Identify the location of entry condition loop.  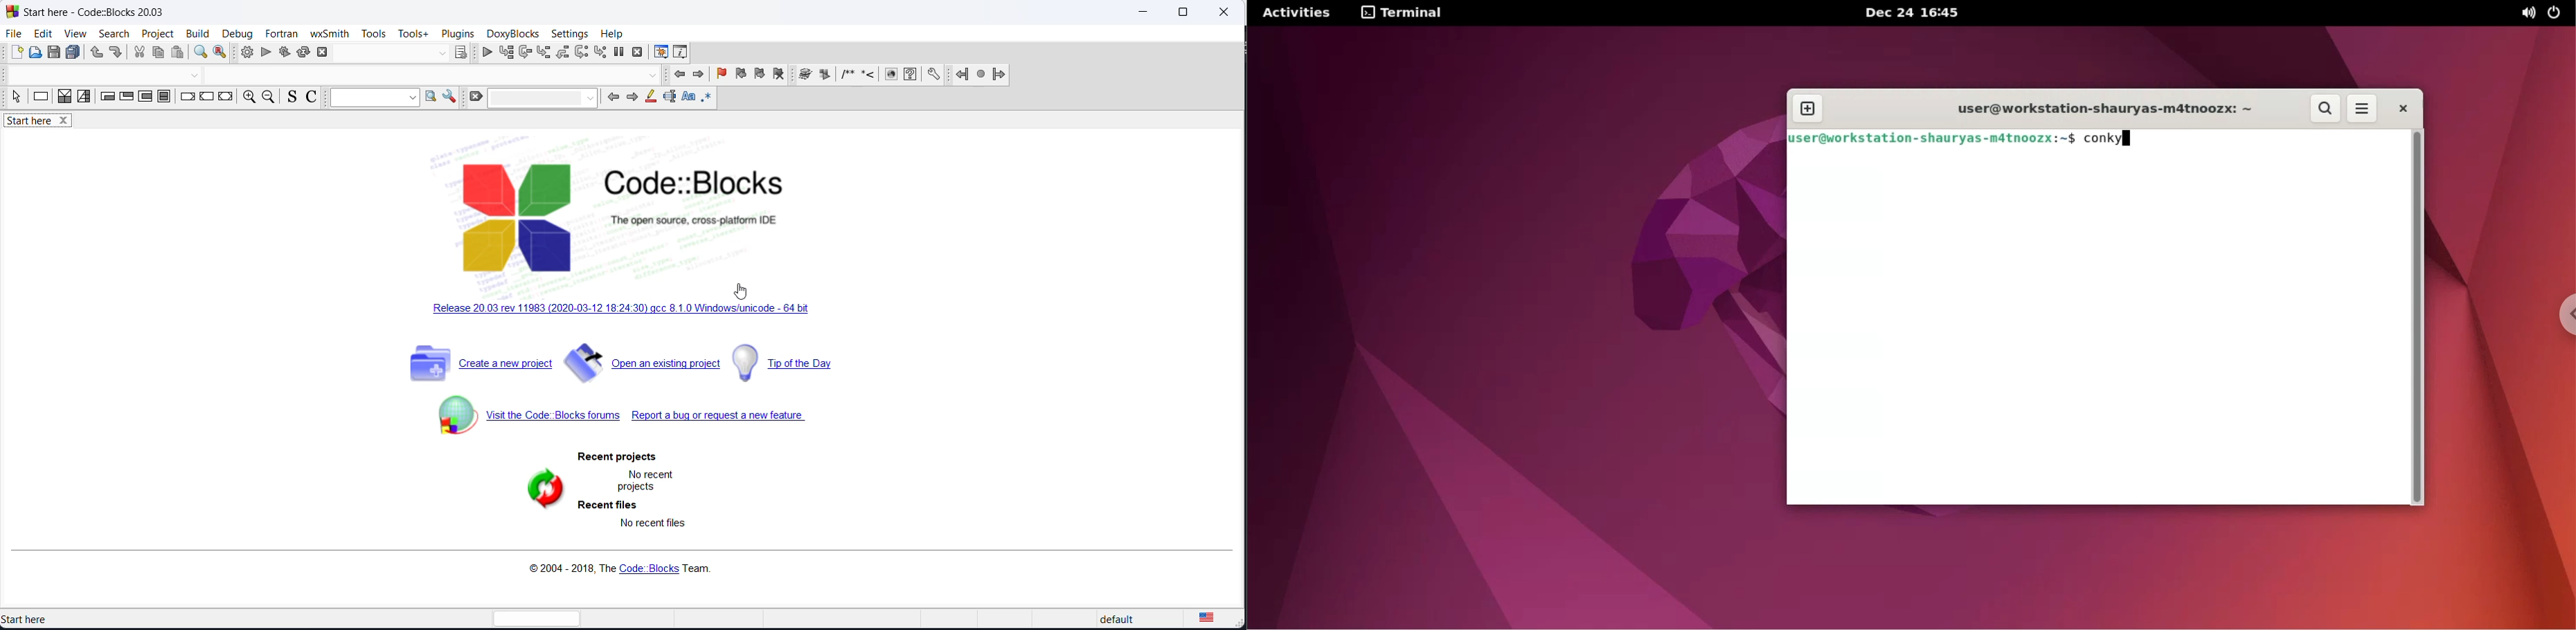
(103, 99).